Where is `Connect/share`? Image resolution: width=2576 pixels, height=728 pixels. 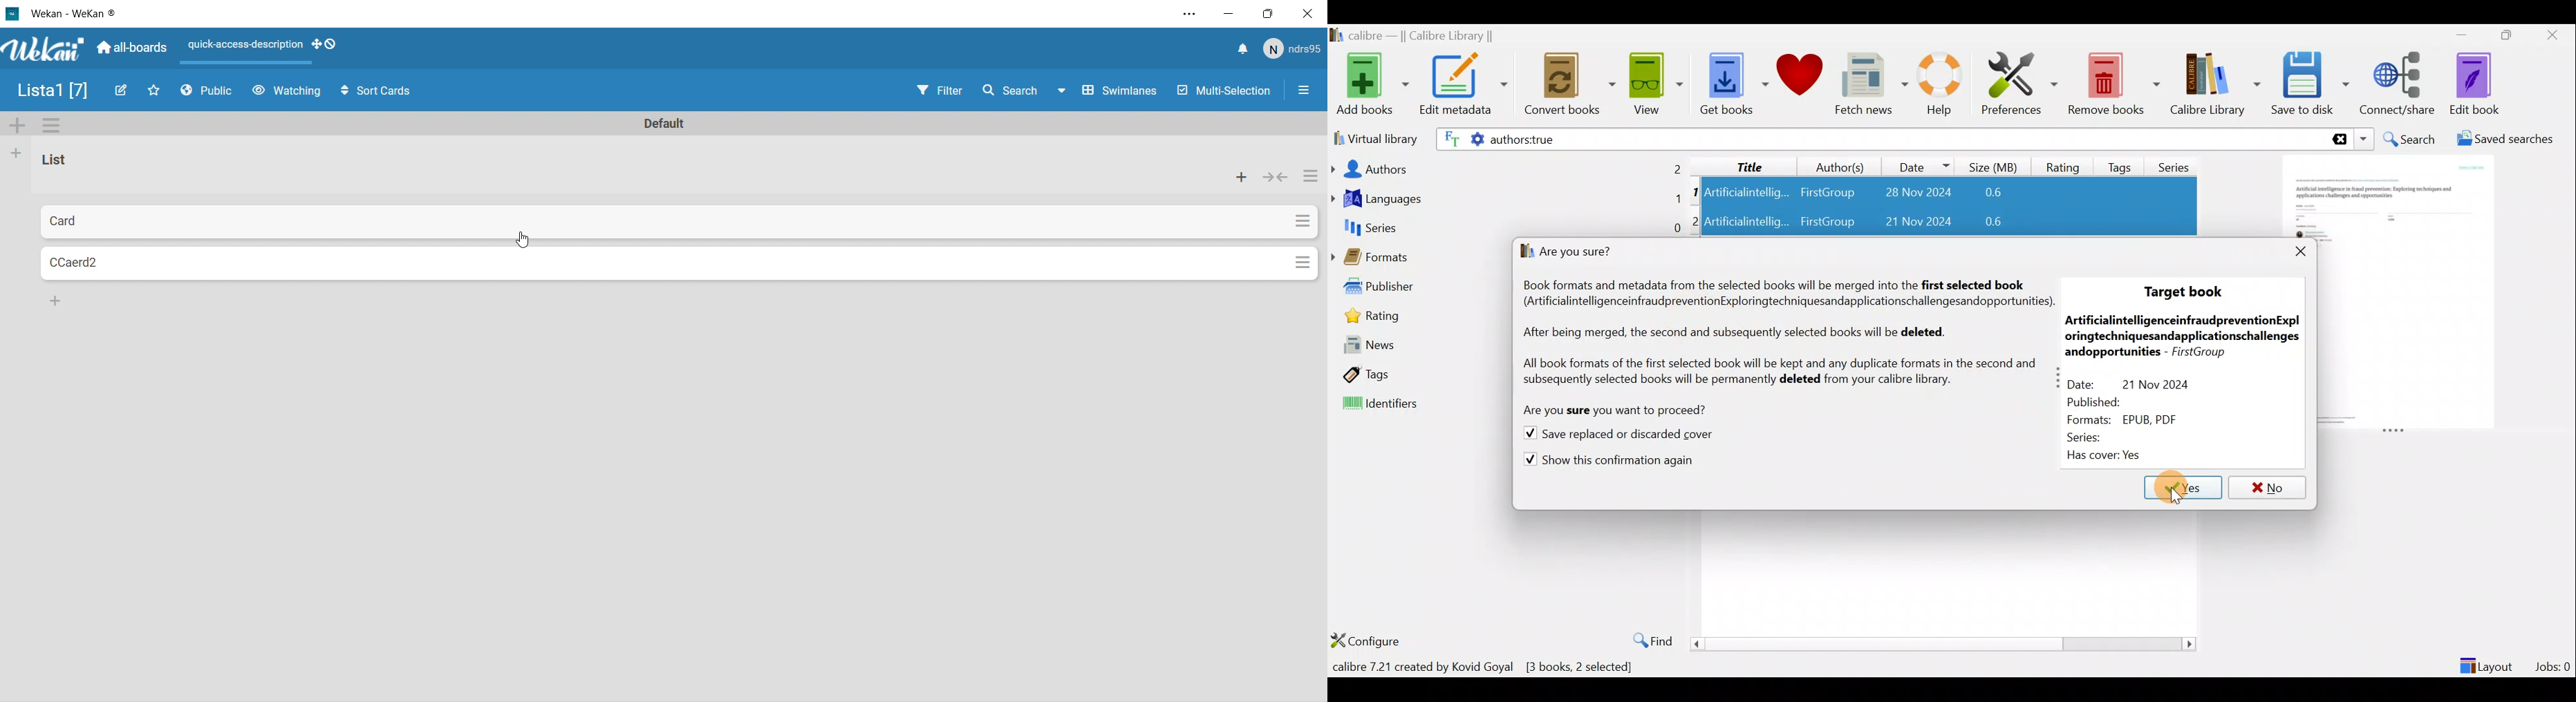 Connect/share is located at coordinates (2399, 81).